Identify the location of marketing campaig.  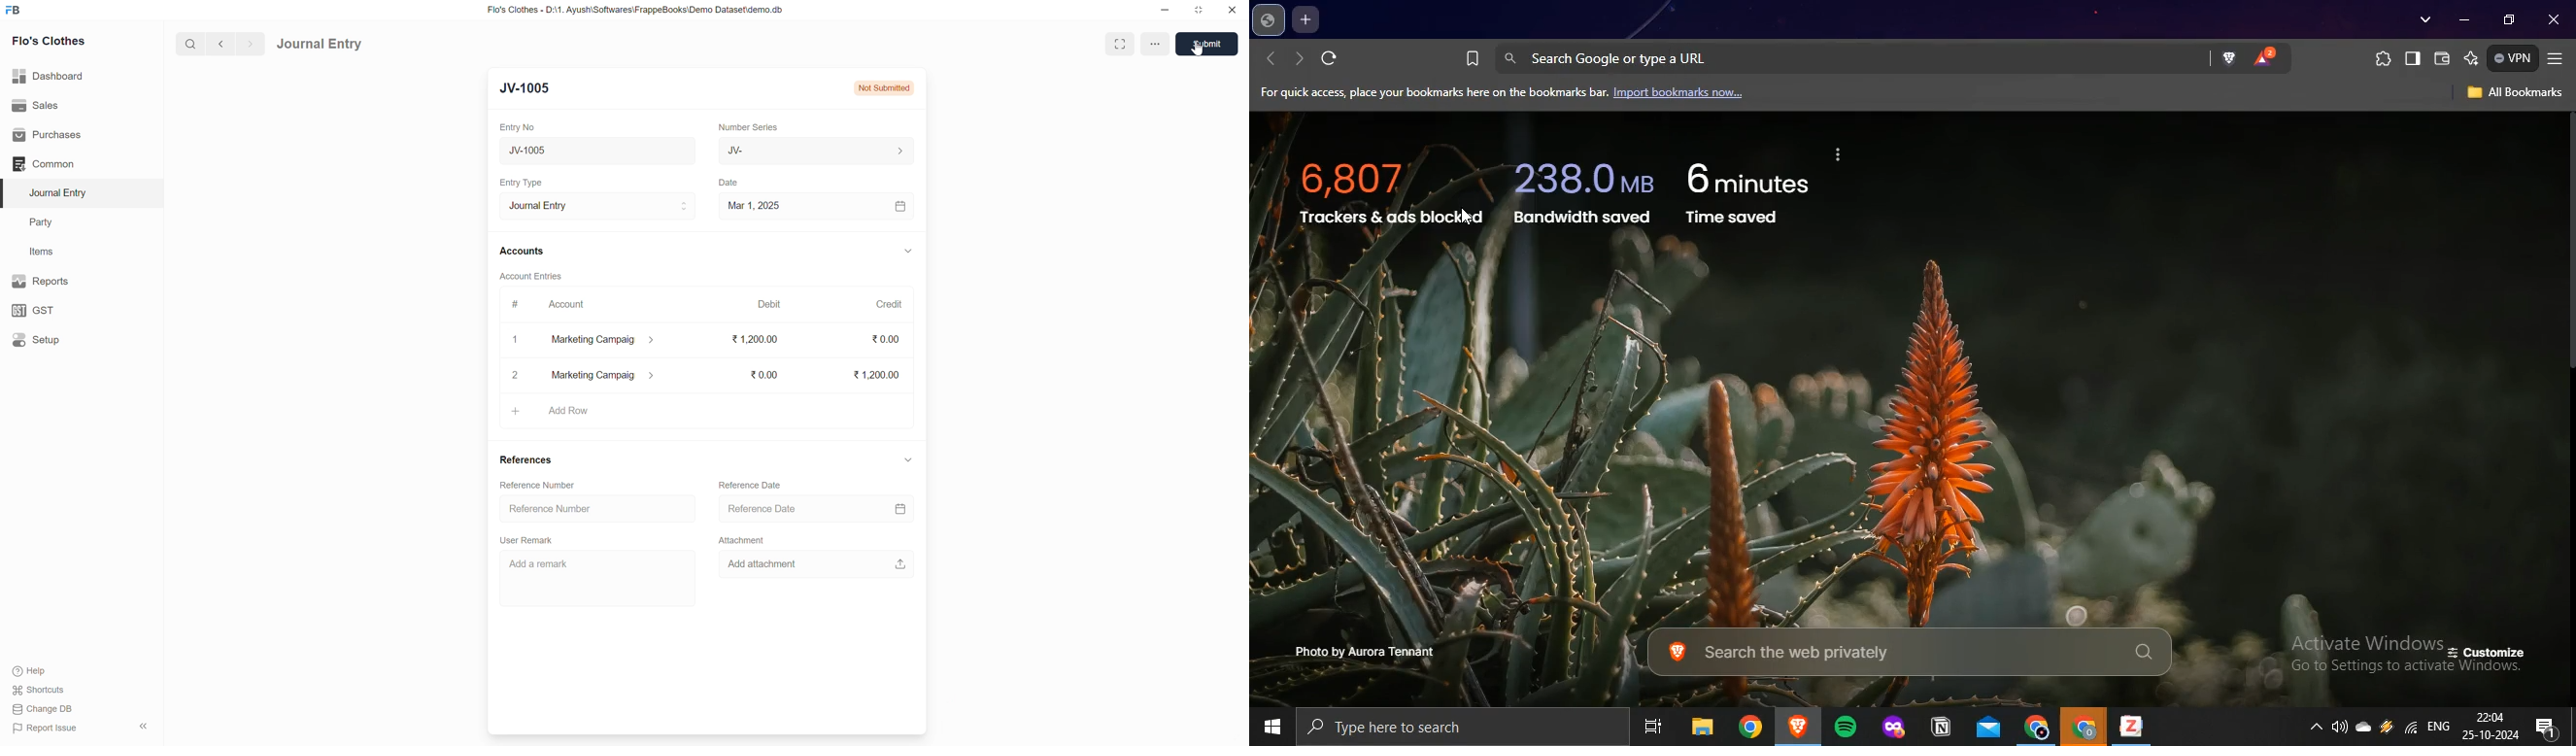
(604, 375).